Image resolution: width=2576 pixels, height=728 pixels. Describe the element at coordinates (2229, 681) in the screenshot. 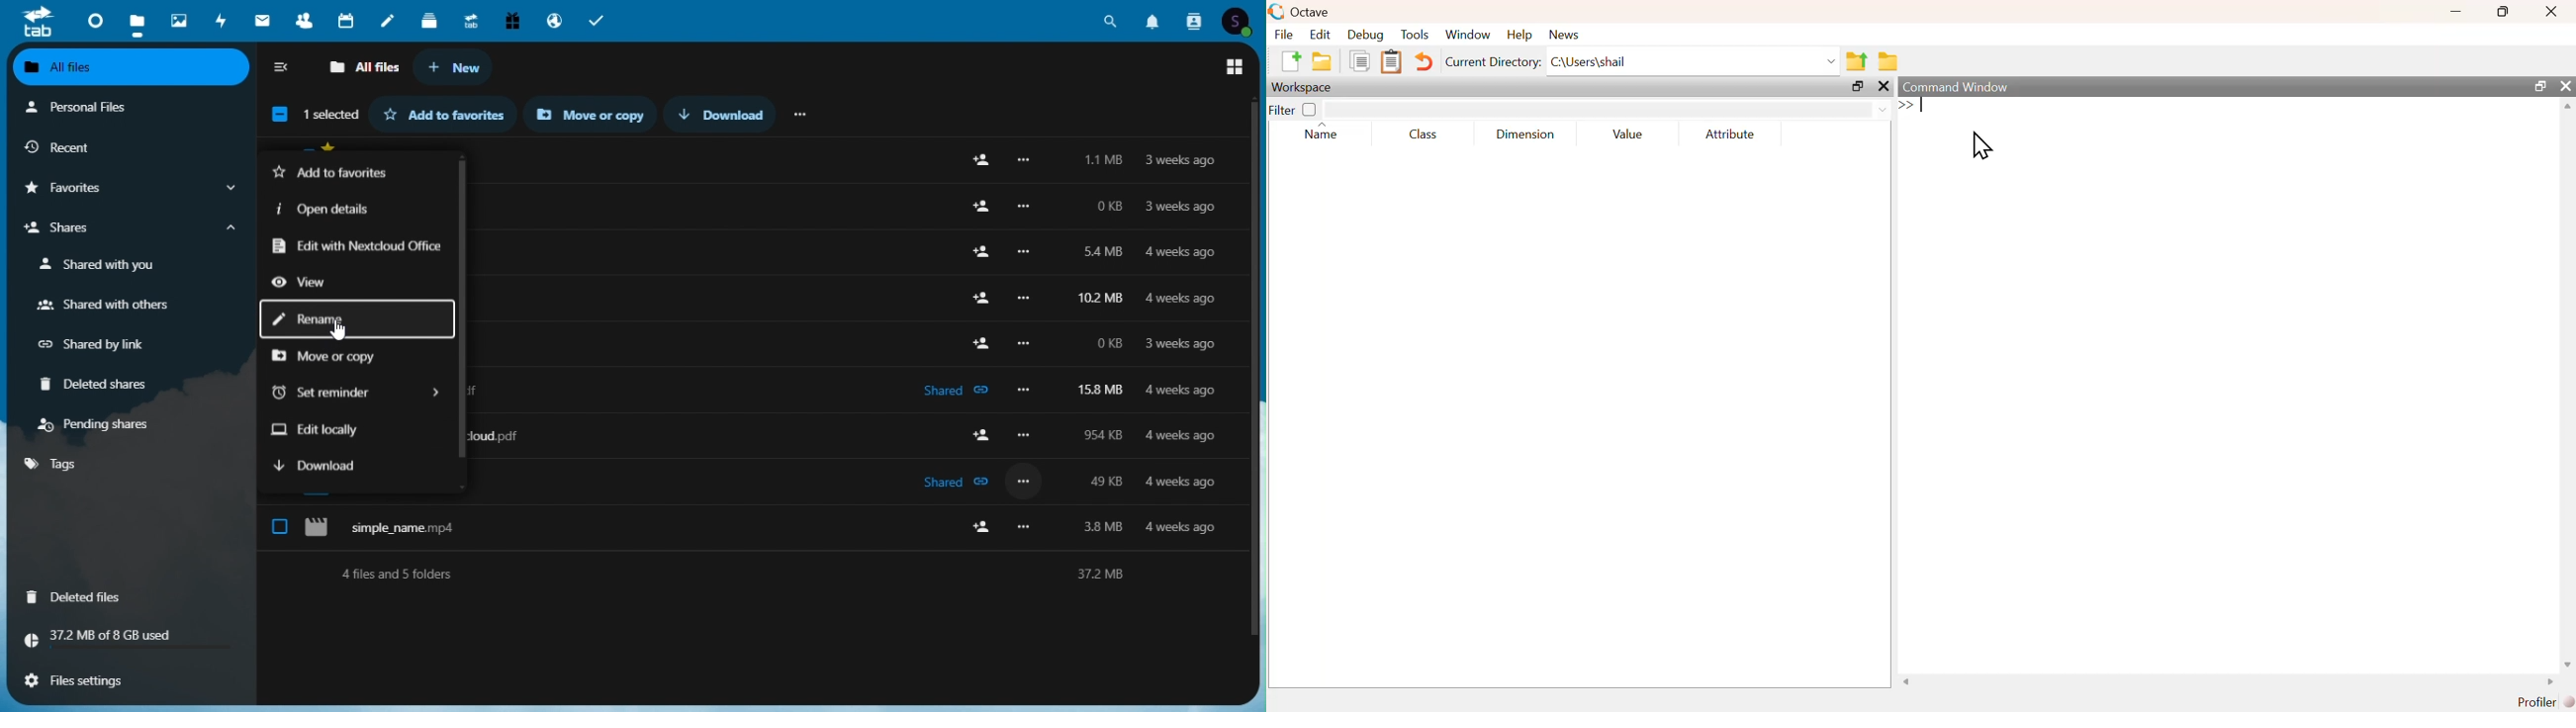

I see `scrollbar` at that location.